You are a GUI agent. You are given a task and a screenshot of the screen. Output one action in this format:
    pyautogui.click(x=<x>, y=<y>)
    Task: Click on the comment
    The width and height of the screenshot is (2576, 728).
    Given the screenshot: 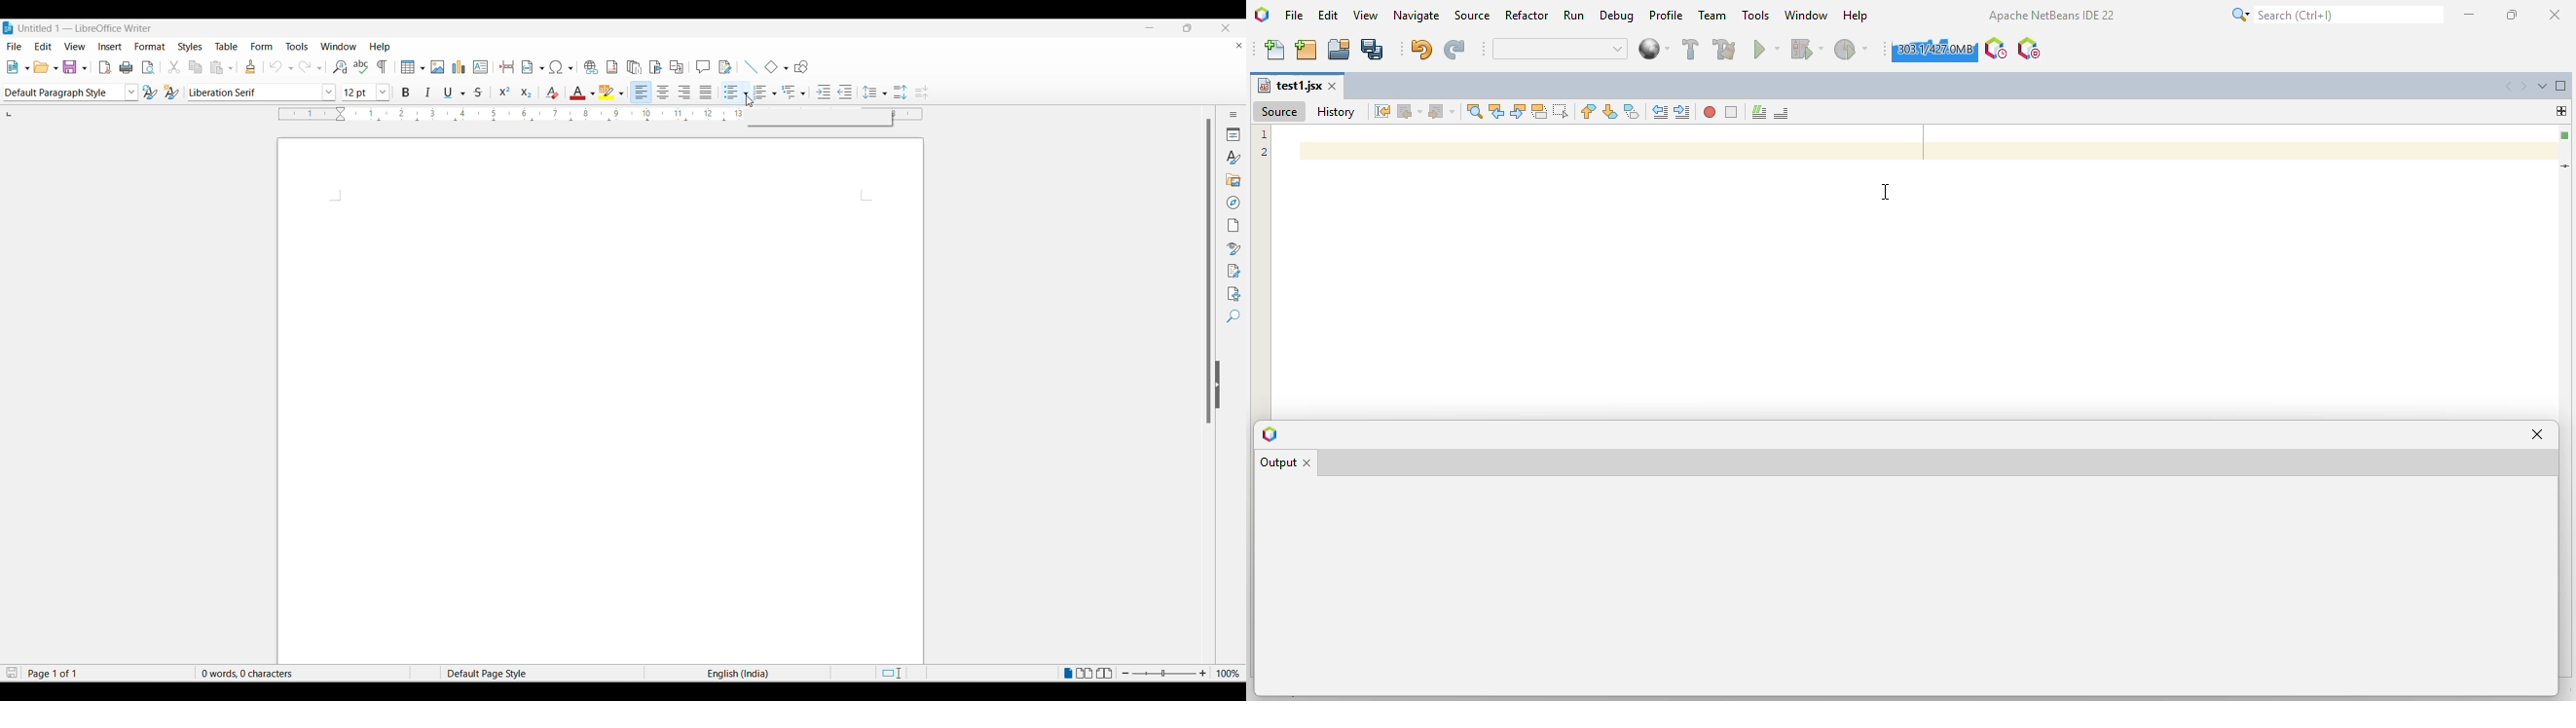 What is the action you would take?
    pyautogui.click(x=704, y=67)
    